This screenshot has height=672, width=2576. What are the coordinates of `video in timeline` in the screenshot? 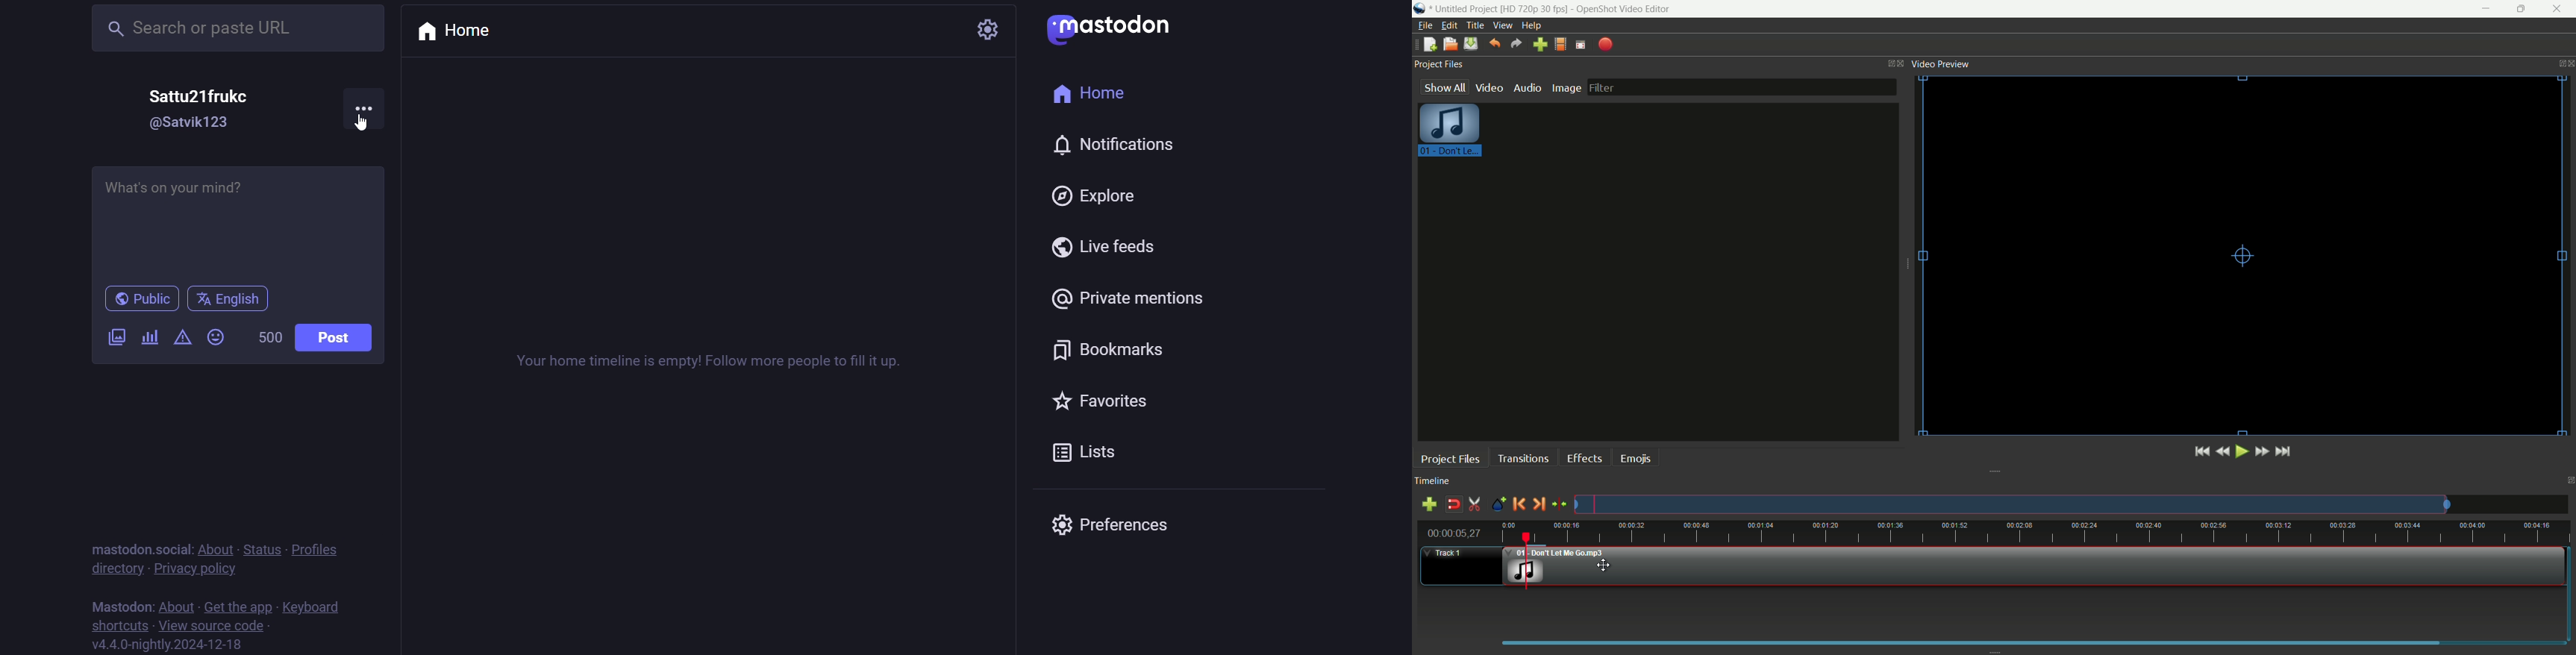 It's located at (2037, 566).